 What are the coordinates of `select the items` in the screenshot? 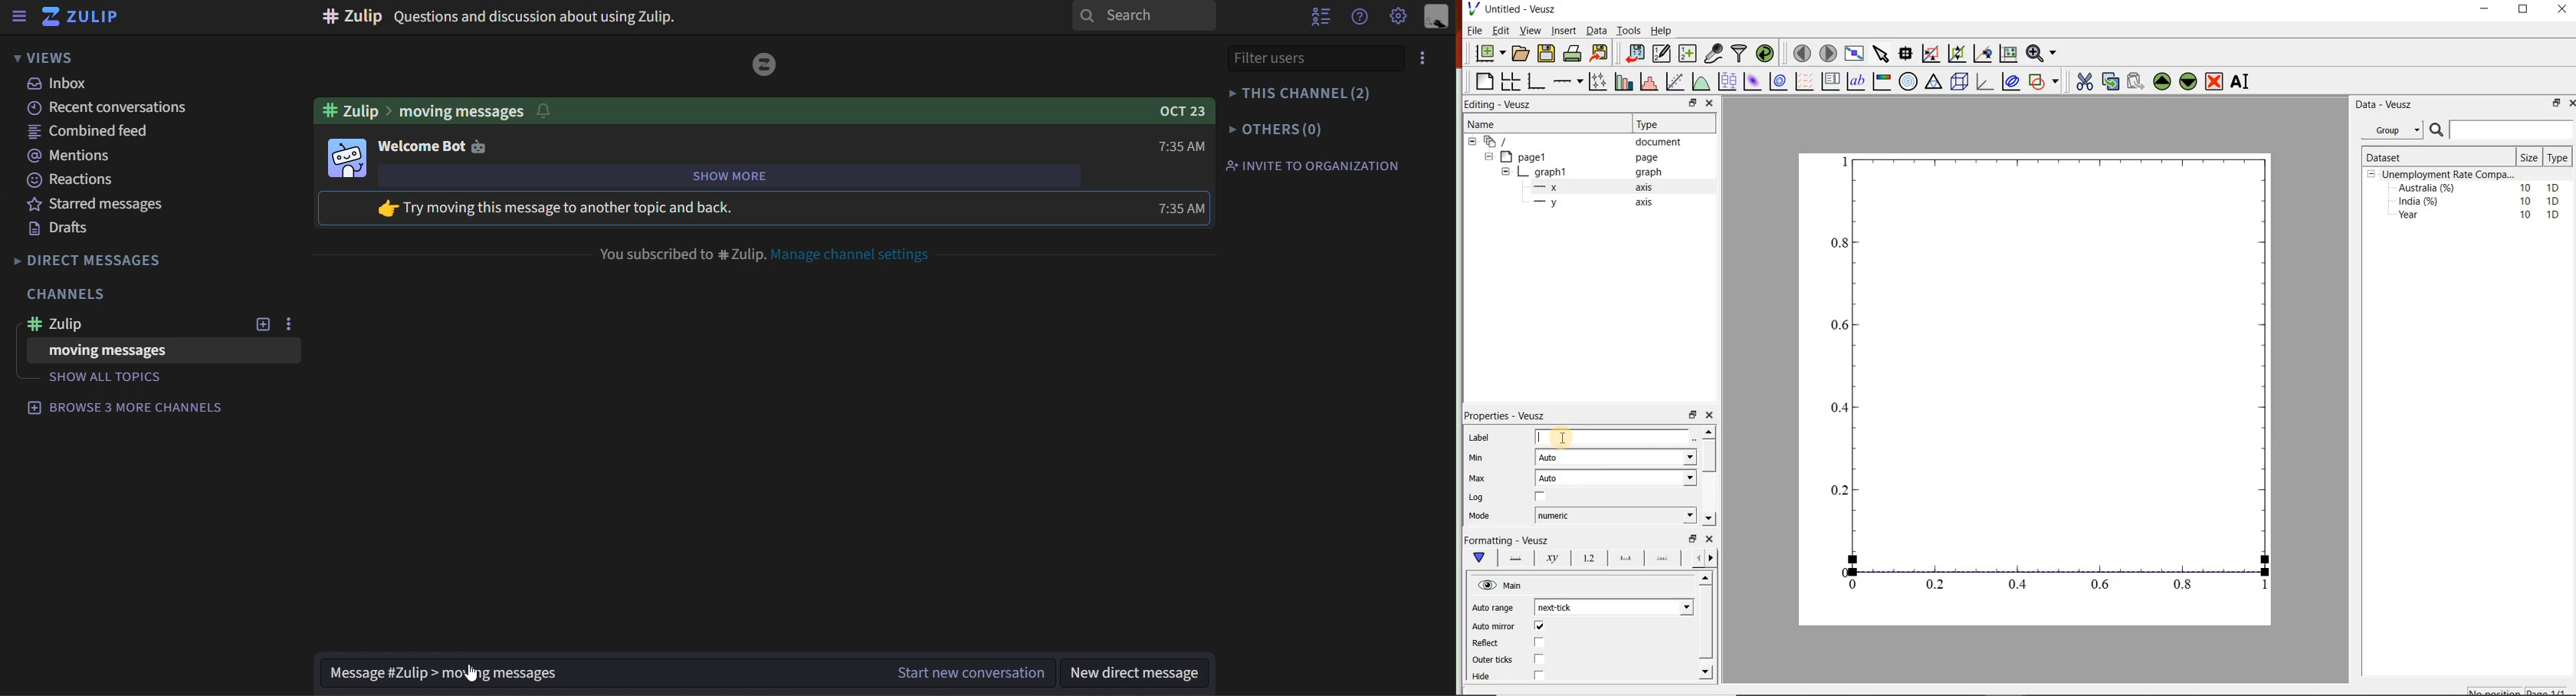 It's located at (1882, 52).